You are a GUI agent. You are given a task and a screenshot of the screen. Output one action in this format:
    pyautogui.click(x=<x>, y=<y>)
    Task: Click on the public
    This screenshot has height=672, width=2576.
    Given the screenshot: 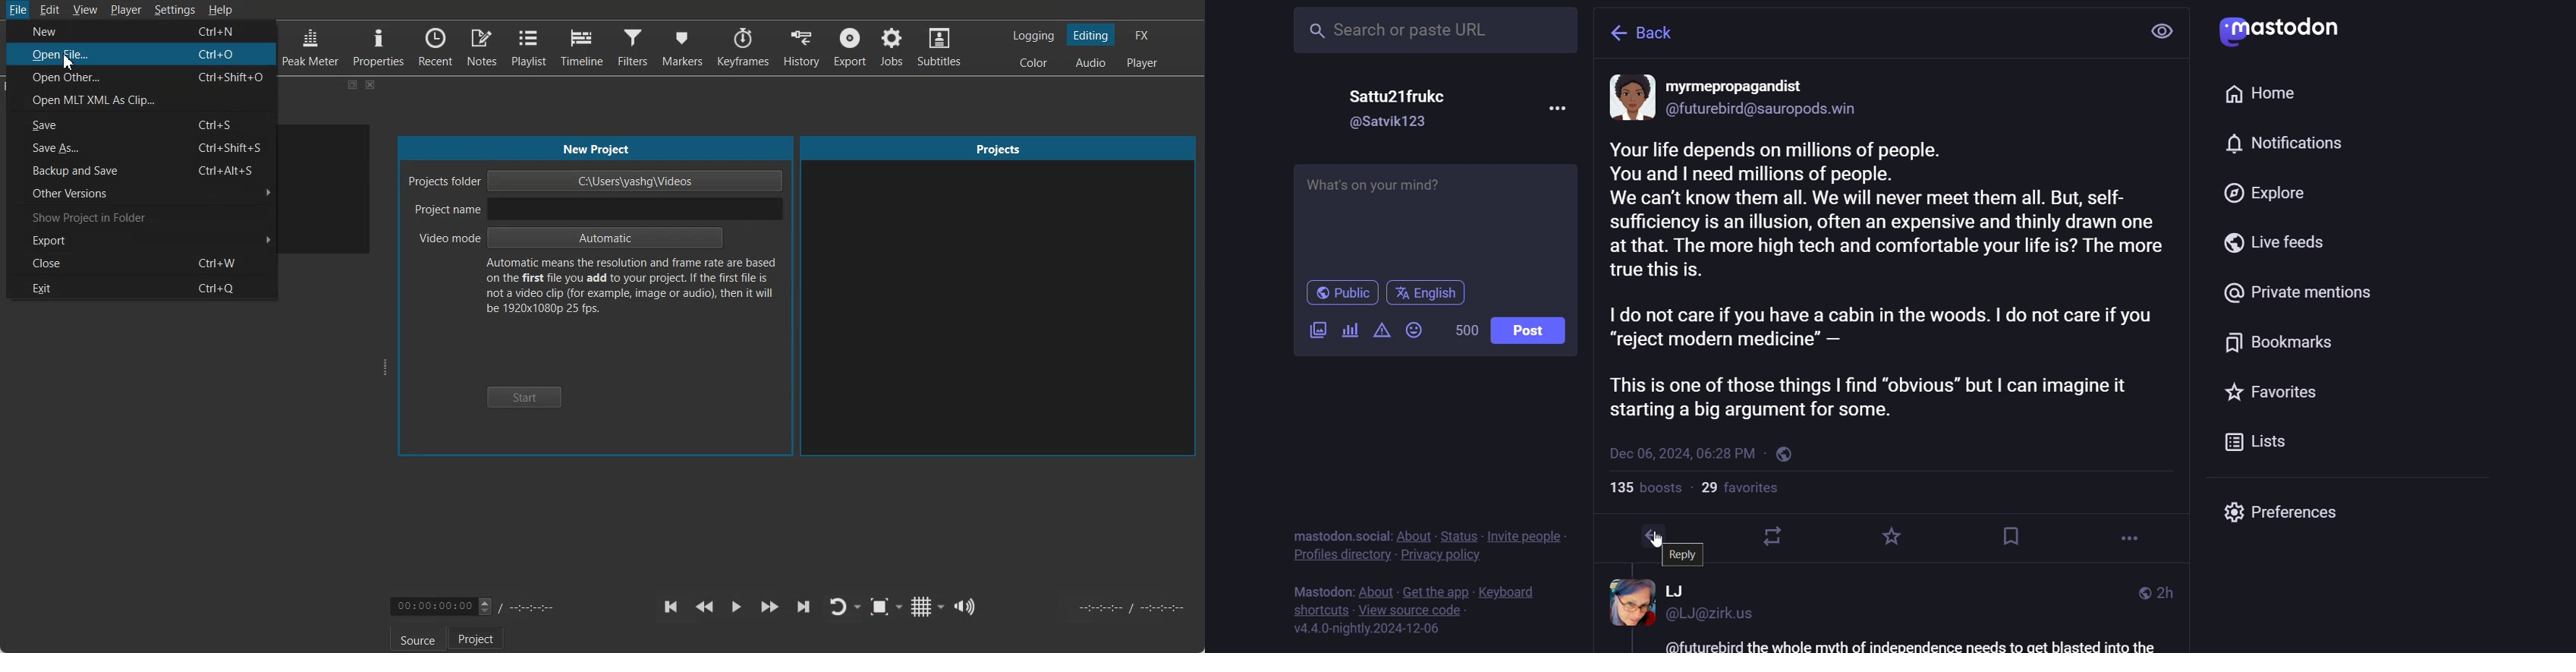 What is the action you would take?
    pyautogui.click(x=2144, y=593)
    